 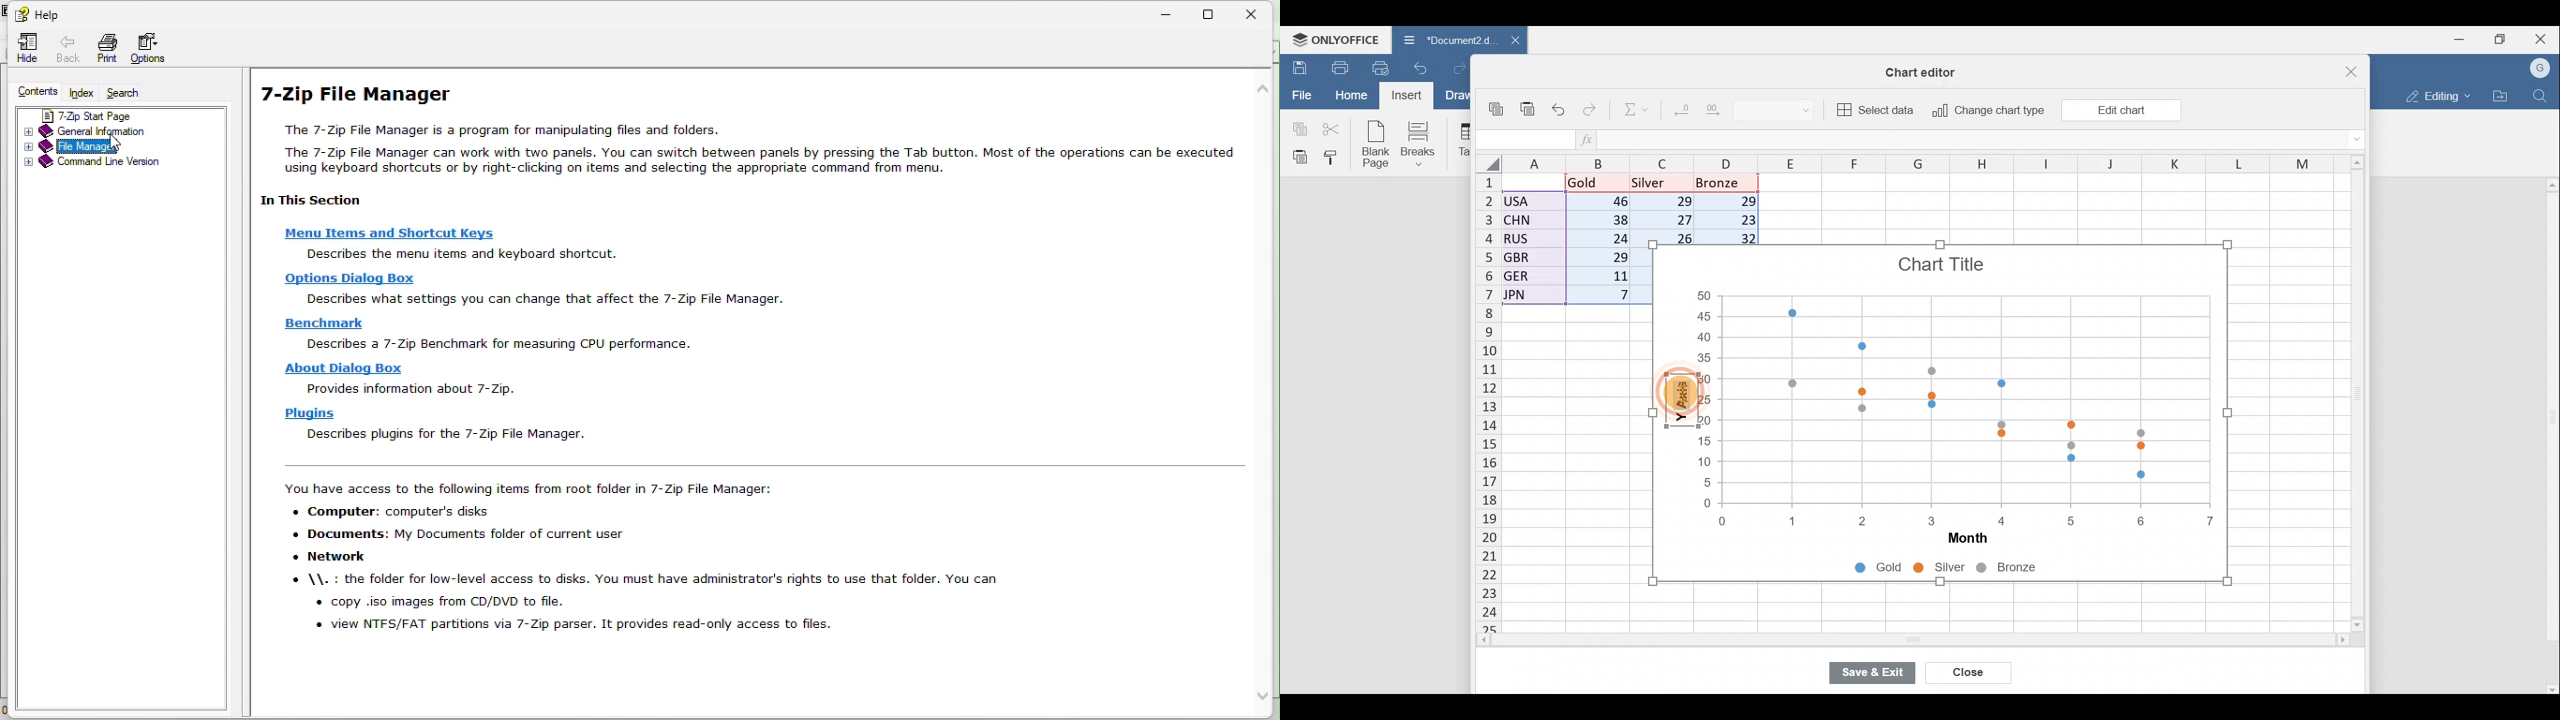 What do you see at coordinates (1297, 66) in the screenshot?
I see `Save` at bounding box center [1297, 66].